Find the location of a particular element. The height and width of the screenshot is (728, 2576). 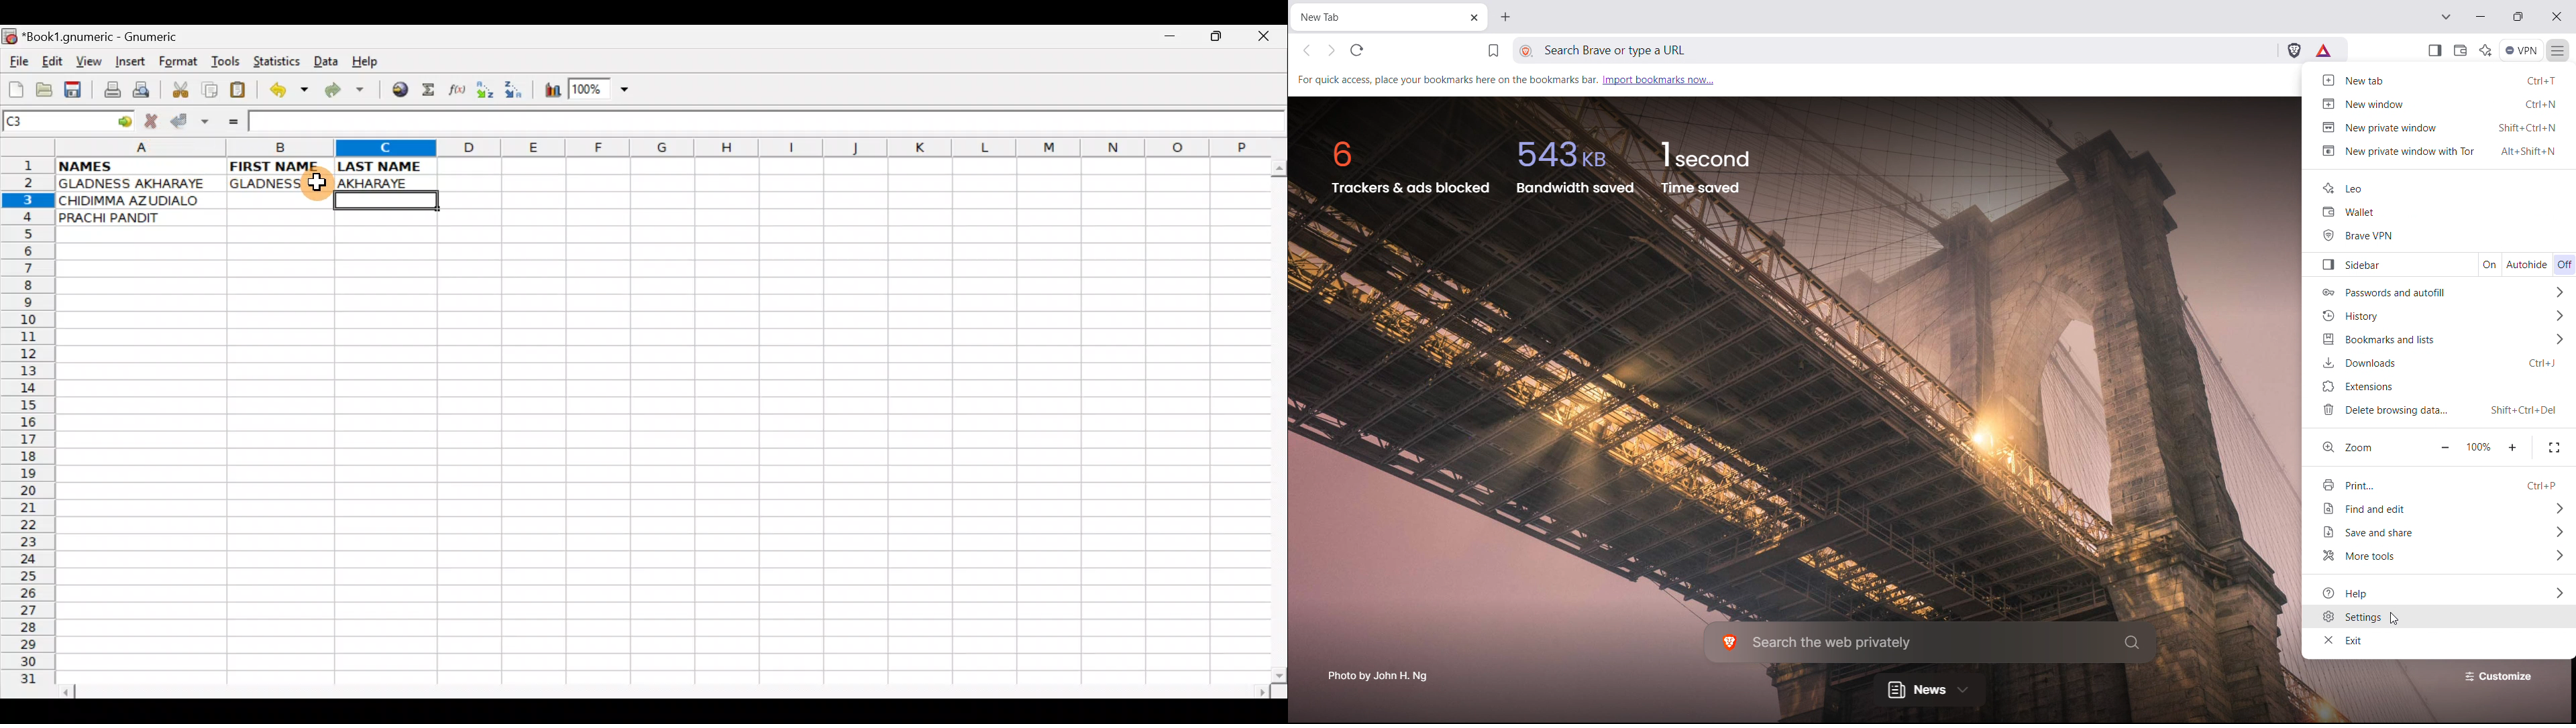

Insert Chart is located at coordinates (549, 92).